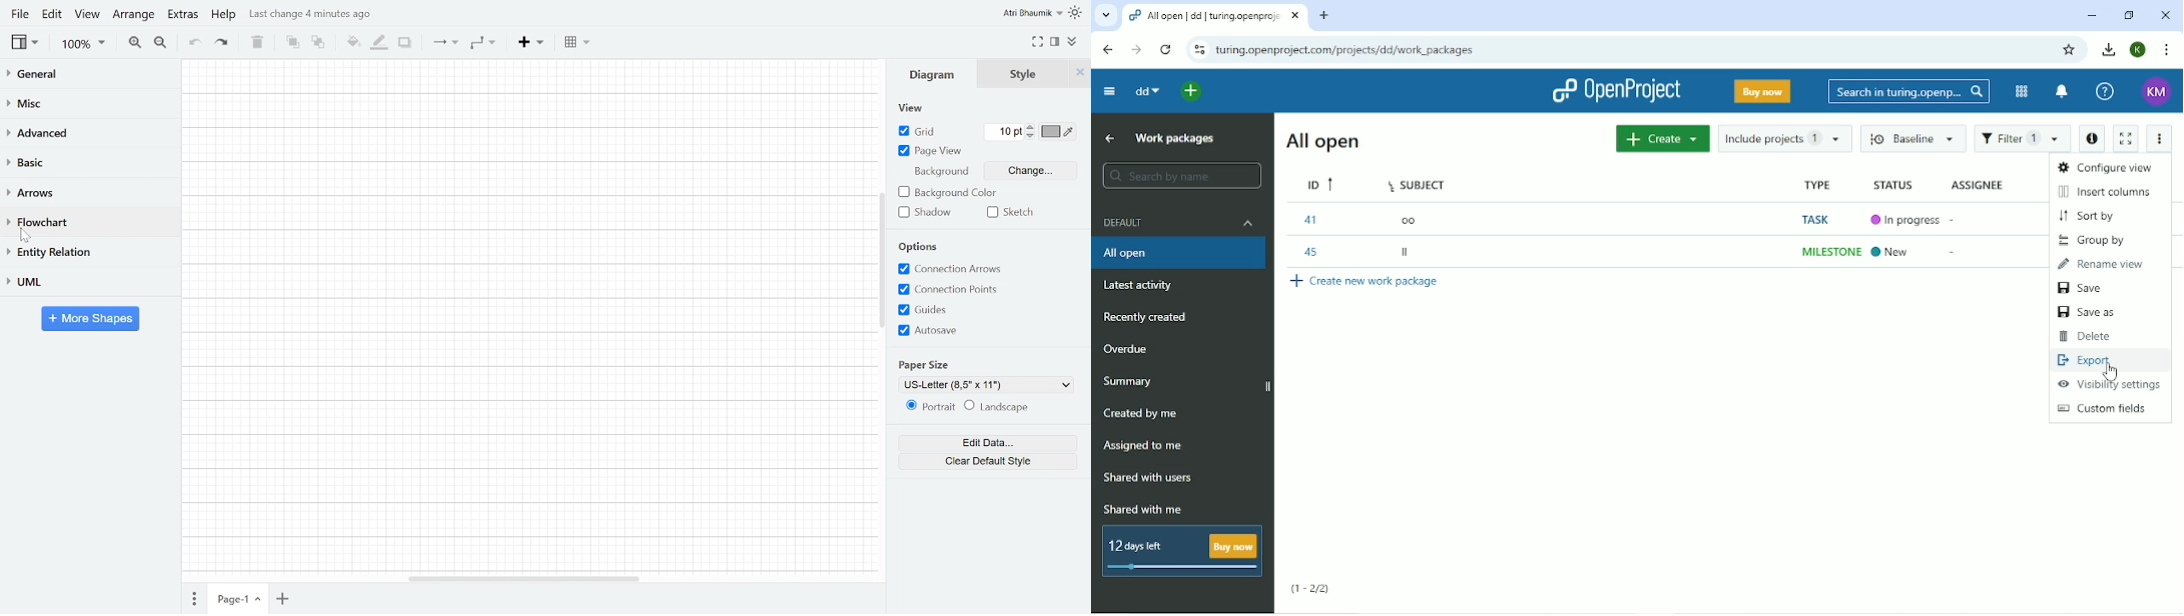 Image resolution: width=2184 pixels, height=616 pixels. What do you see at coordinates (196, 597) in the screenshot?
I see `pages` at bounding box center [196, 597].